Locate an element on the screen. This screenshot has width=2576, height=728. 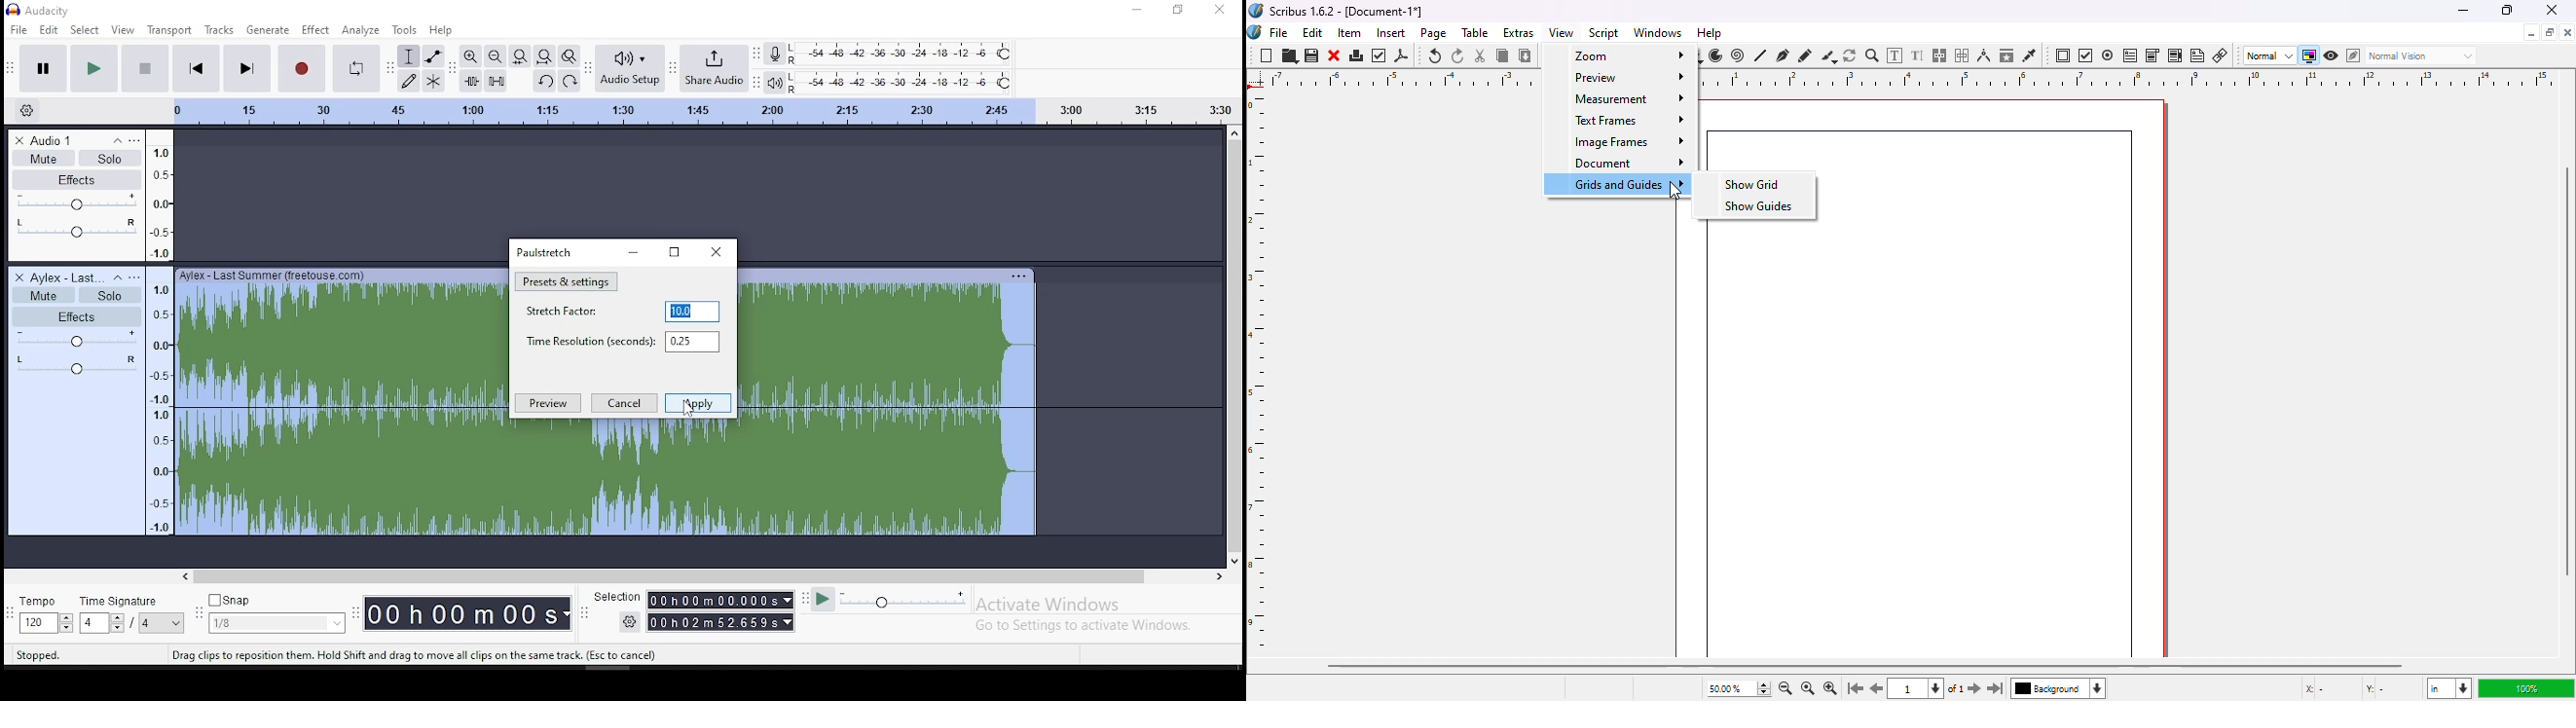
close window is located at coordinates (1222, 10).